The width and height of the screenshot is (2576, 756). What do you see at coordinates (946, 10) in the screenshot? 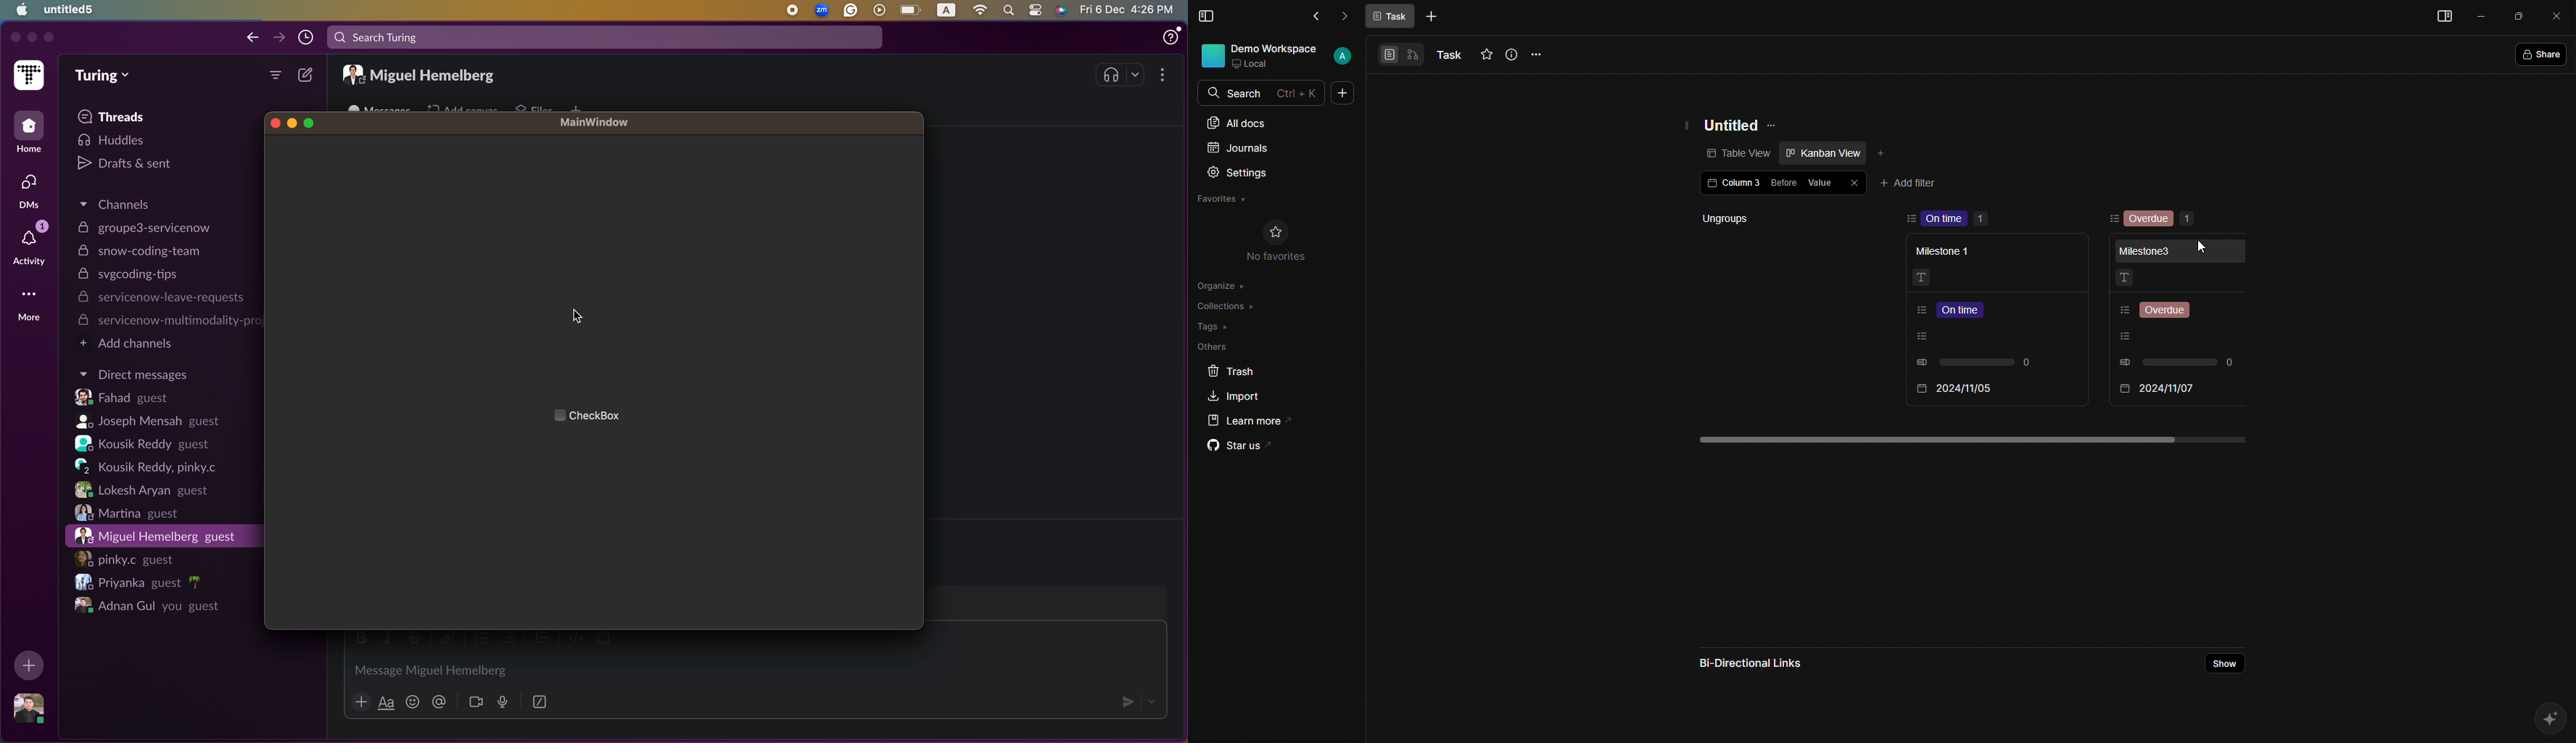
I see `A` at bounding box center [946, 10].